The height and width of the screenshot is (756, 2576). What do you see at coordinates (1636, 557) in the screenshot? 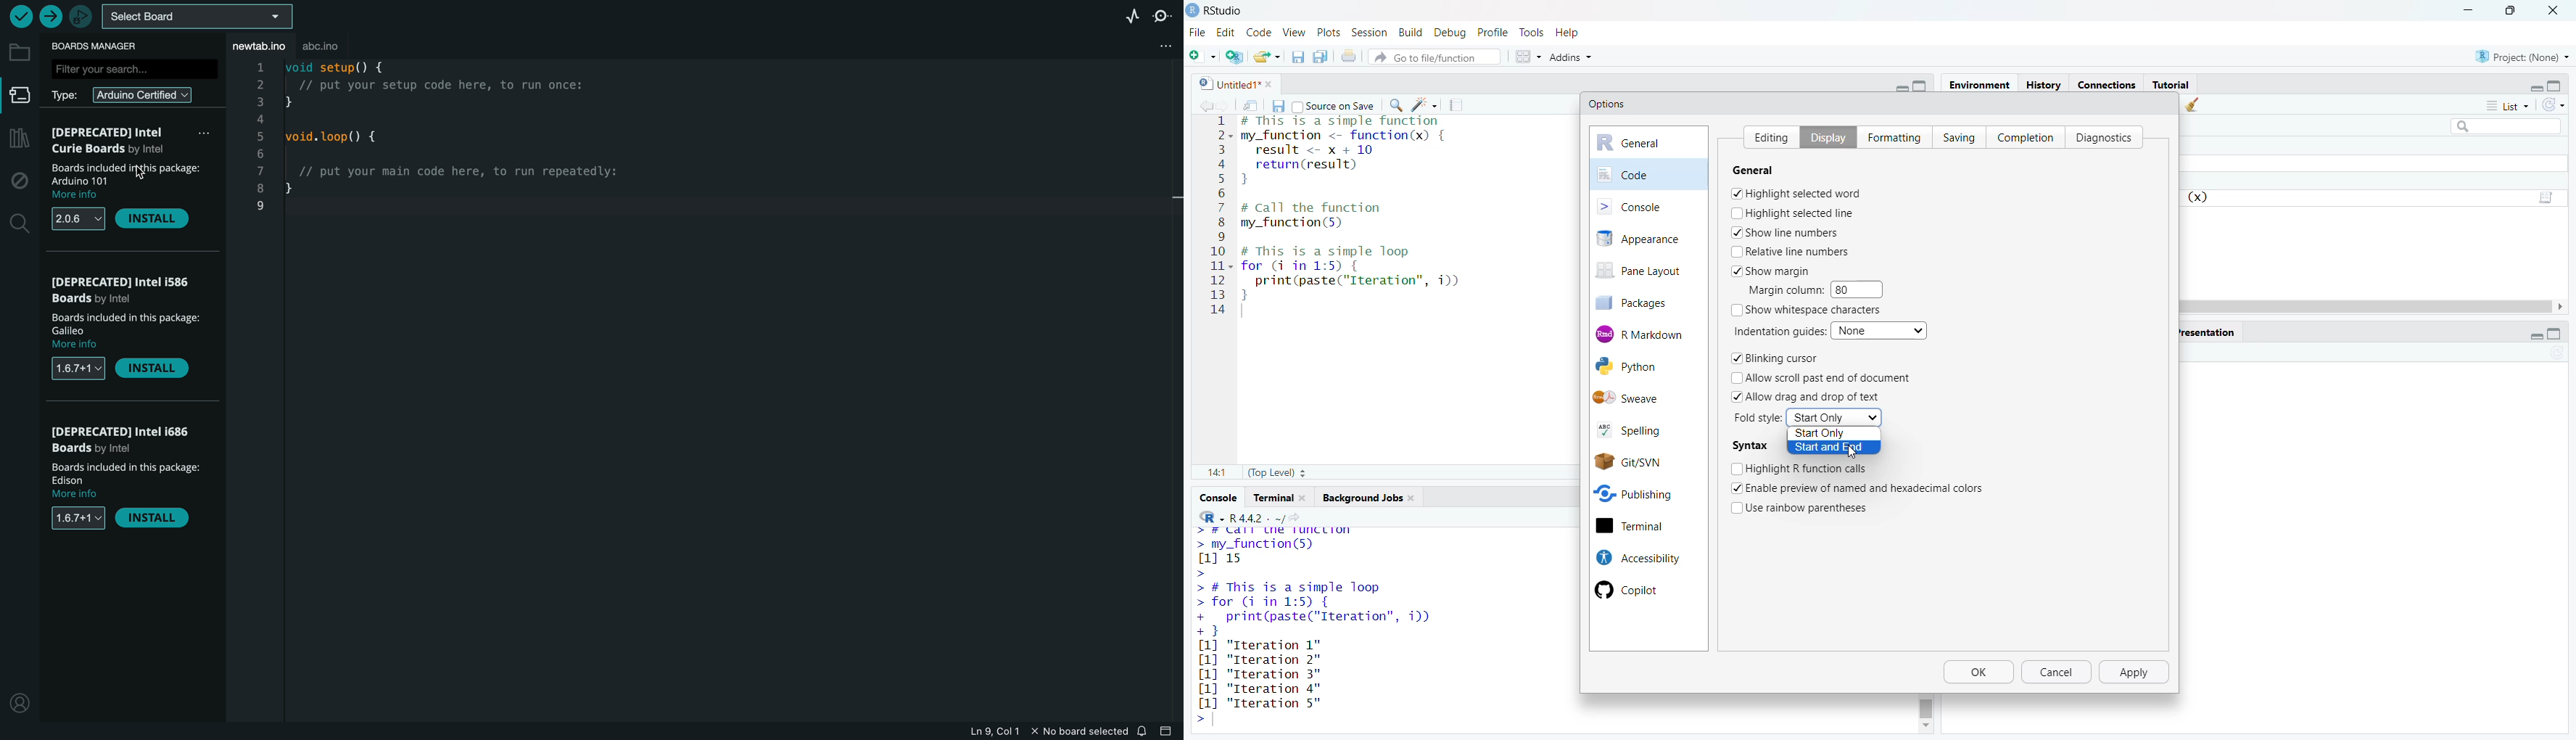
I see `Accessibility` at bounding box center [1636, 557].